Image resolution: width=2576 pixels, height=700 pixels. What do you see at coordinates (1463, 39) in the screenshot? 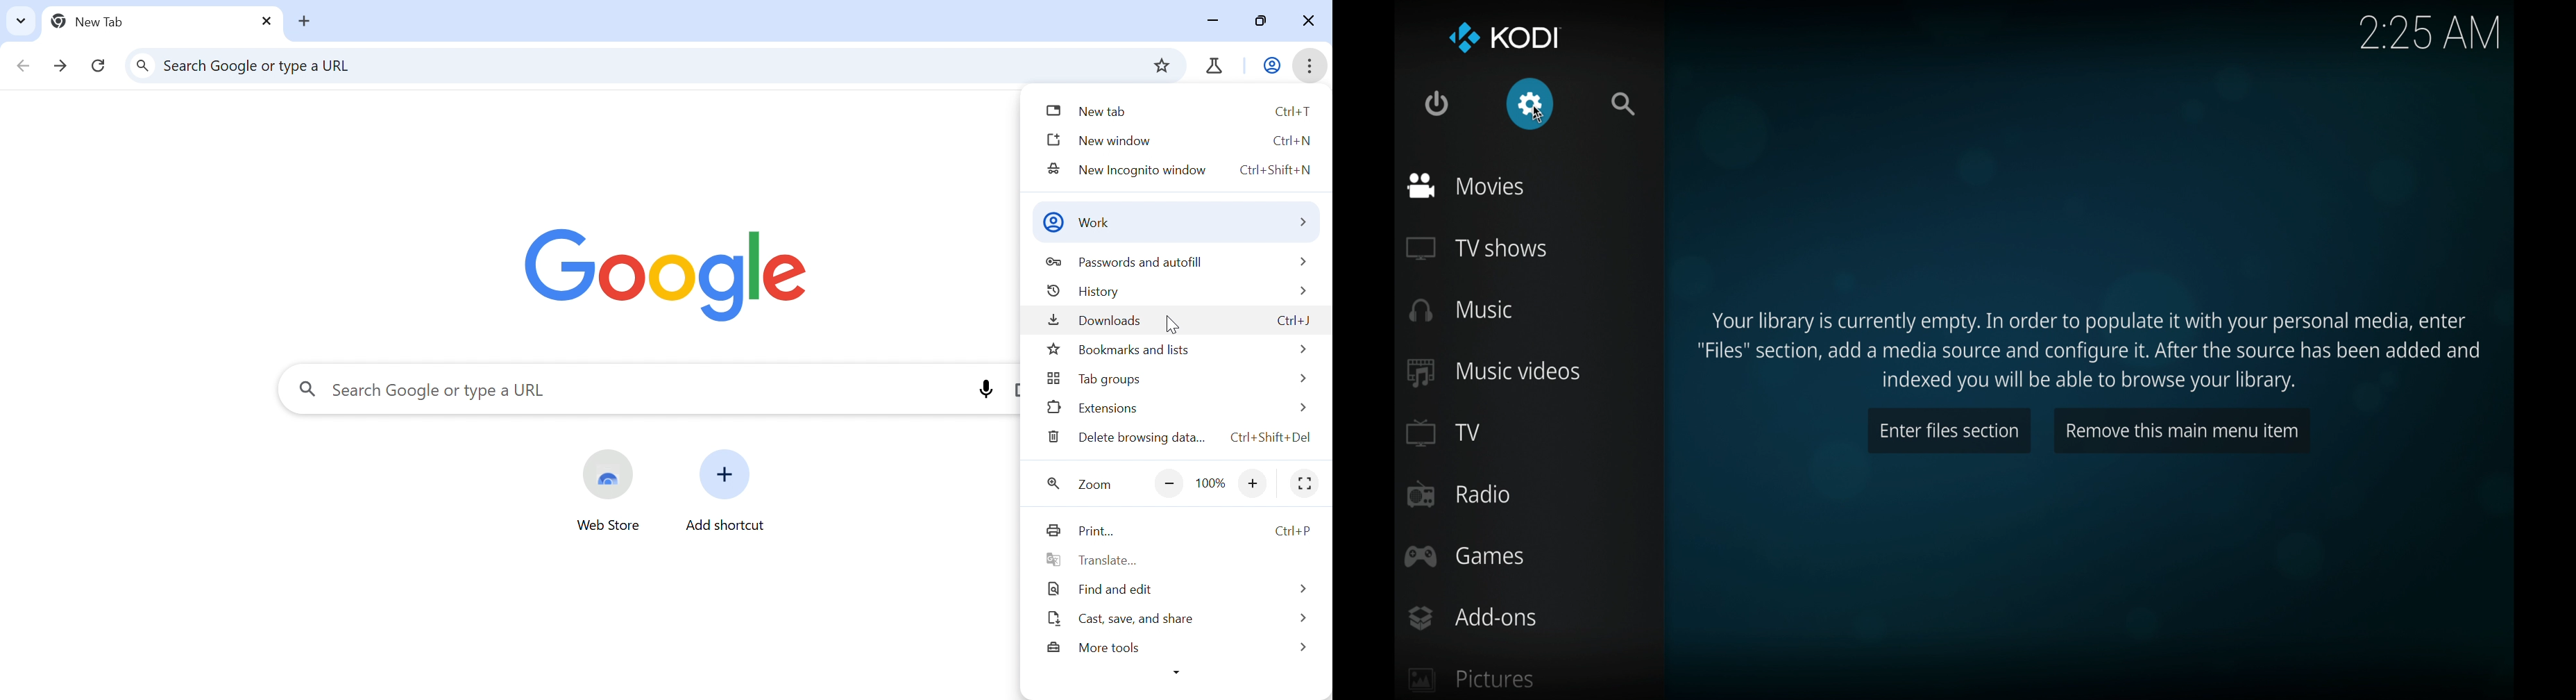
I see `kodi logo` at bounding box center [1463, 39].